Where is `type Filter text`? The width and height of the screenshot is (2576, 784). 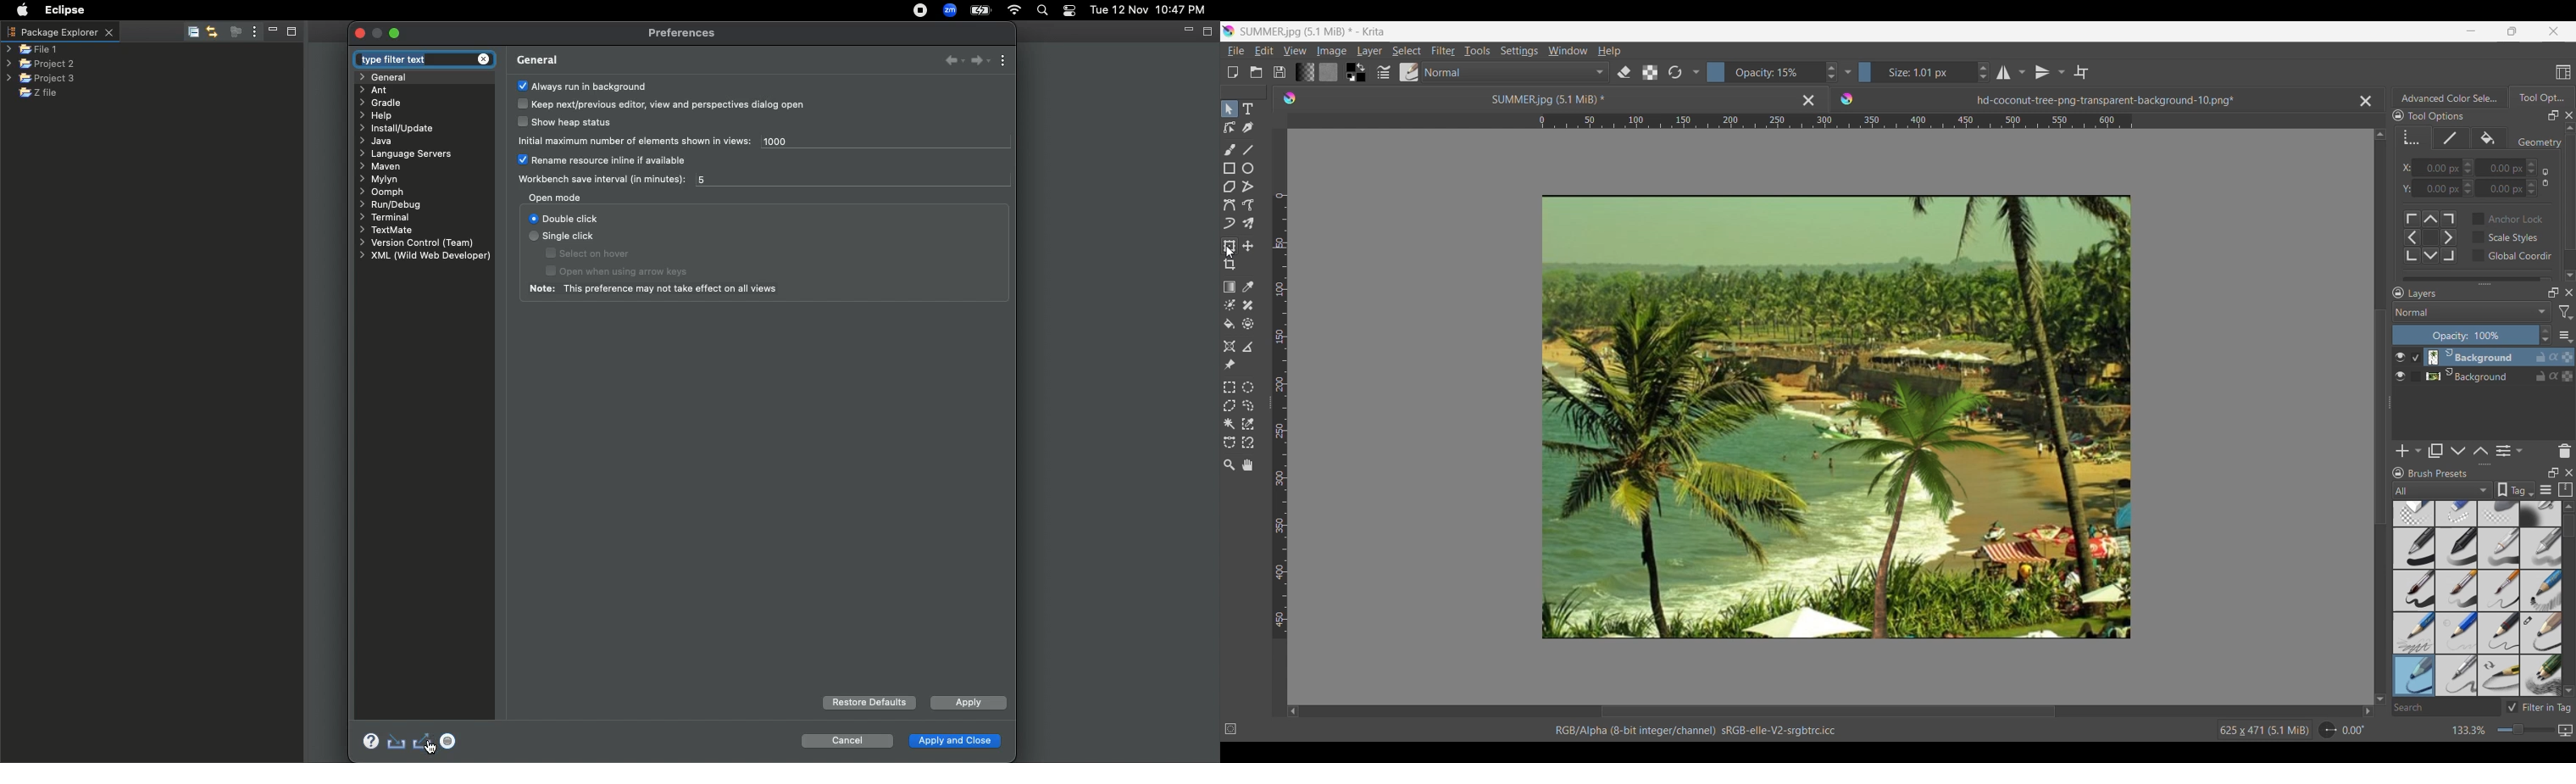
type Filter text is located at coordinates (420, 60).